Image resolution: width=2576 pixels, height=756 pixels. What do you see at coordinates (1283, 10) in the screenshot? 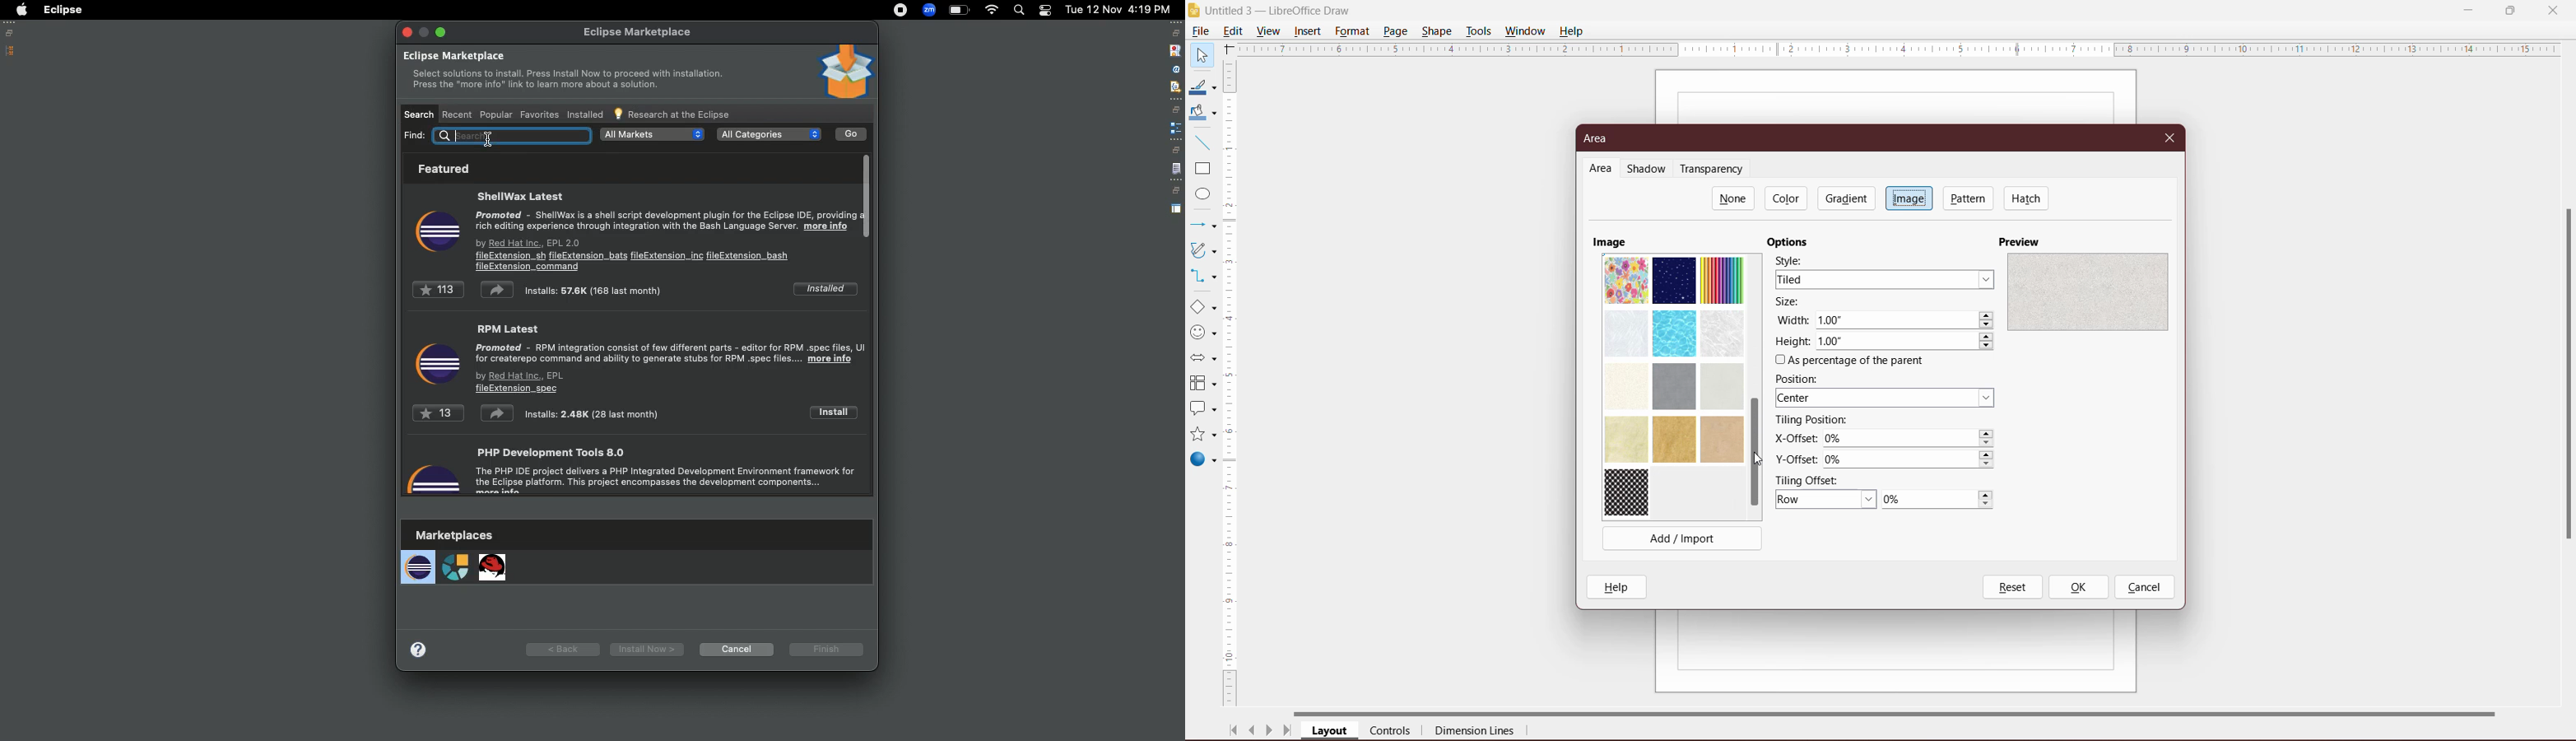
I see `Diagram Title - Application Name` at bounding box center [1283, 10].